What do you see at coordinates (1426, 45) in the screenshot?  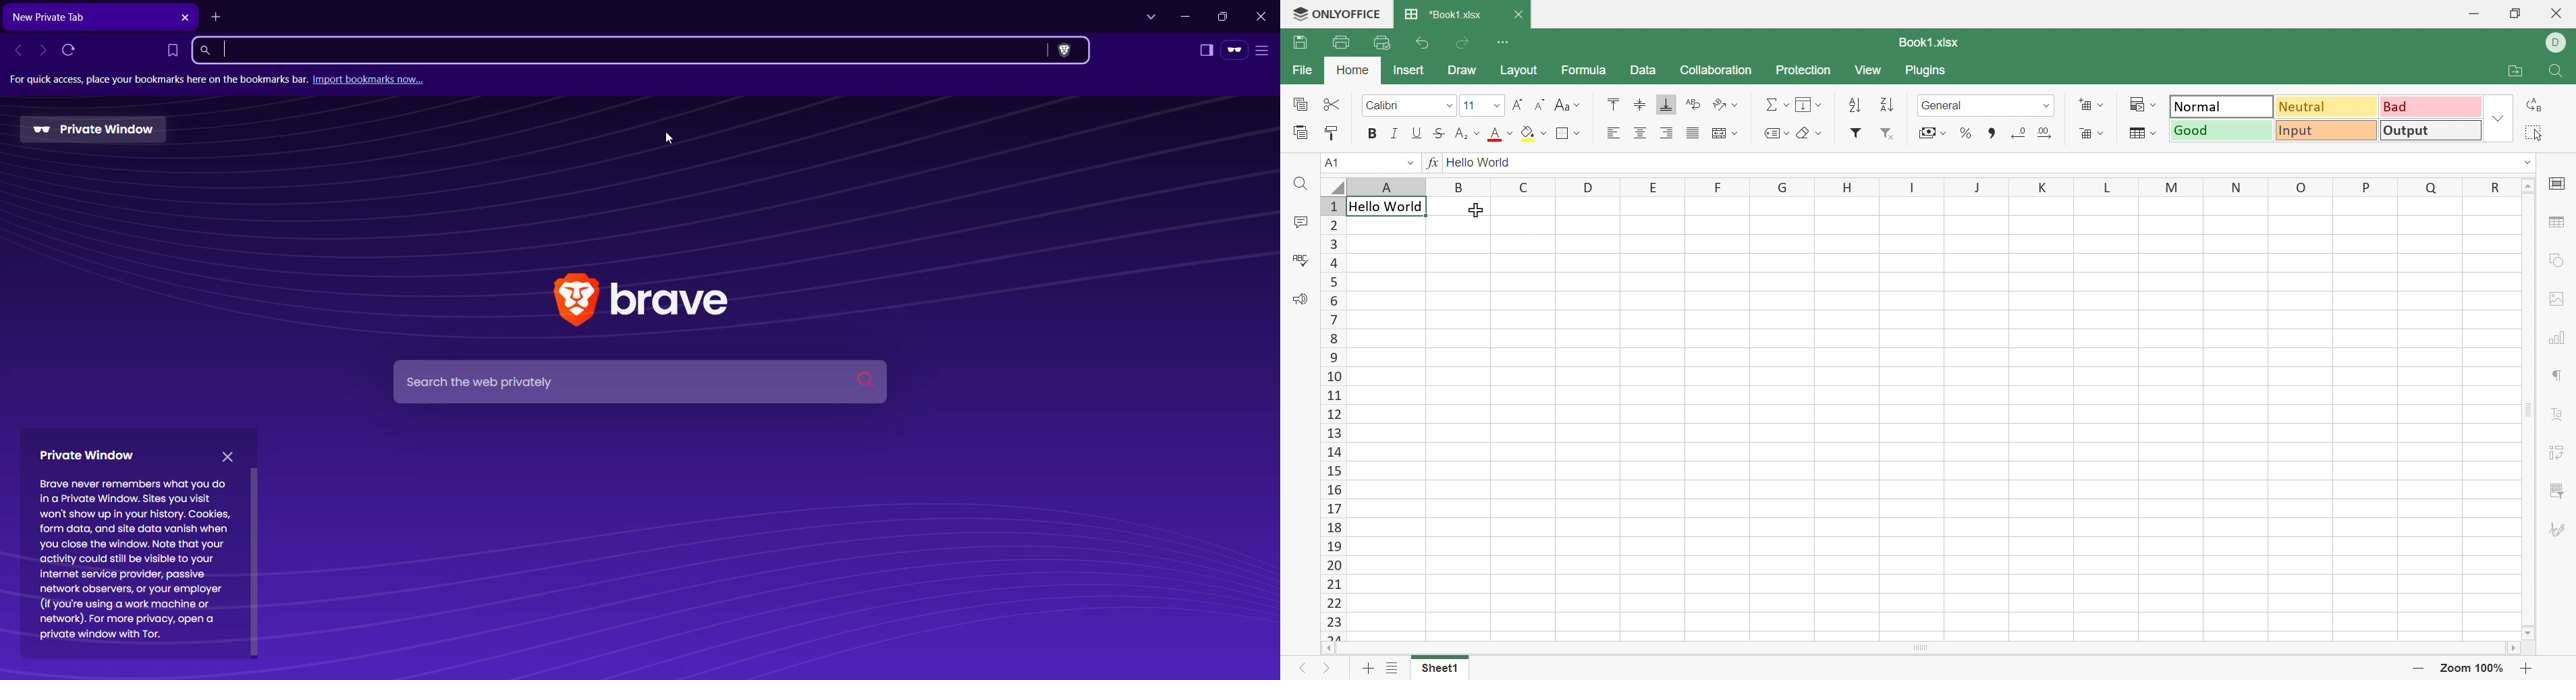 I see `Undo` at bounding box center [1426, 45].